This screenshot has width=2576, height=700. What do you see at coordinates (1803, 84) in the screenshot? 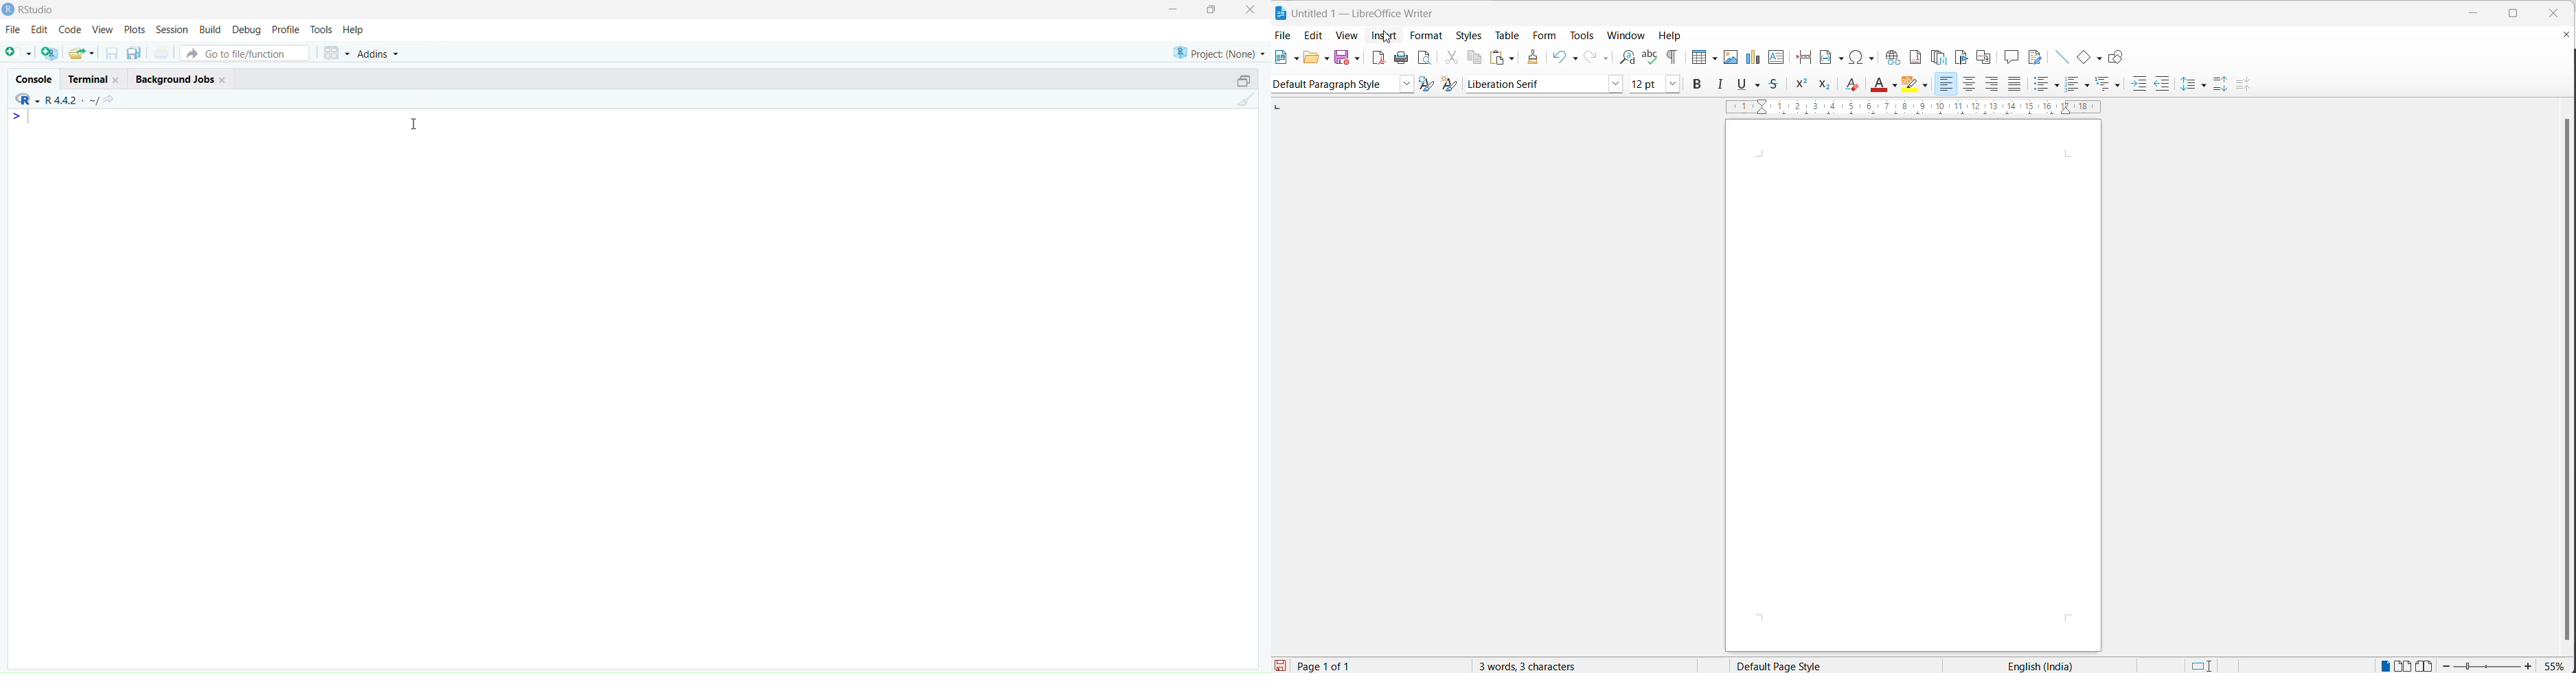
I see `superscript` at bounding box center [1803, 84].